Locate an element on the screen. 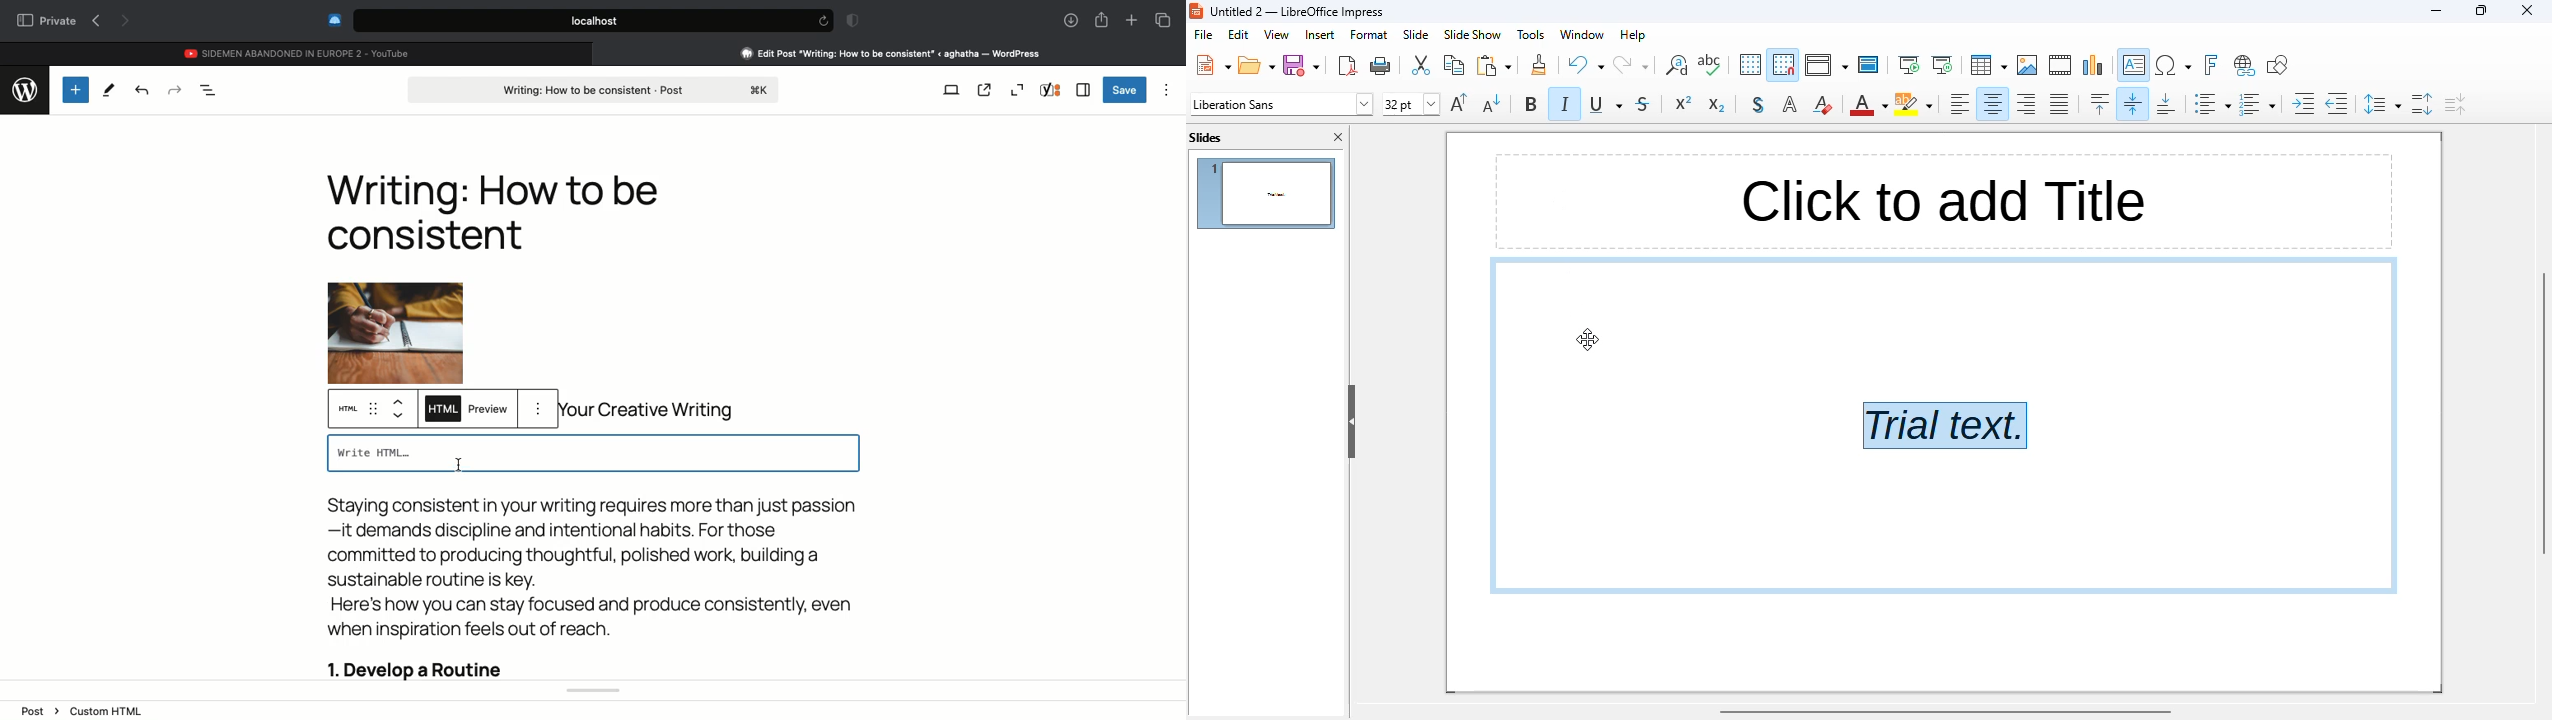  display grid is located at coordinates (1749, 65).